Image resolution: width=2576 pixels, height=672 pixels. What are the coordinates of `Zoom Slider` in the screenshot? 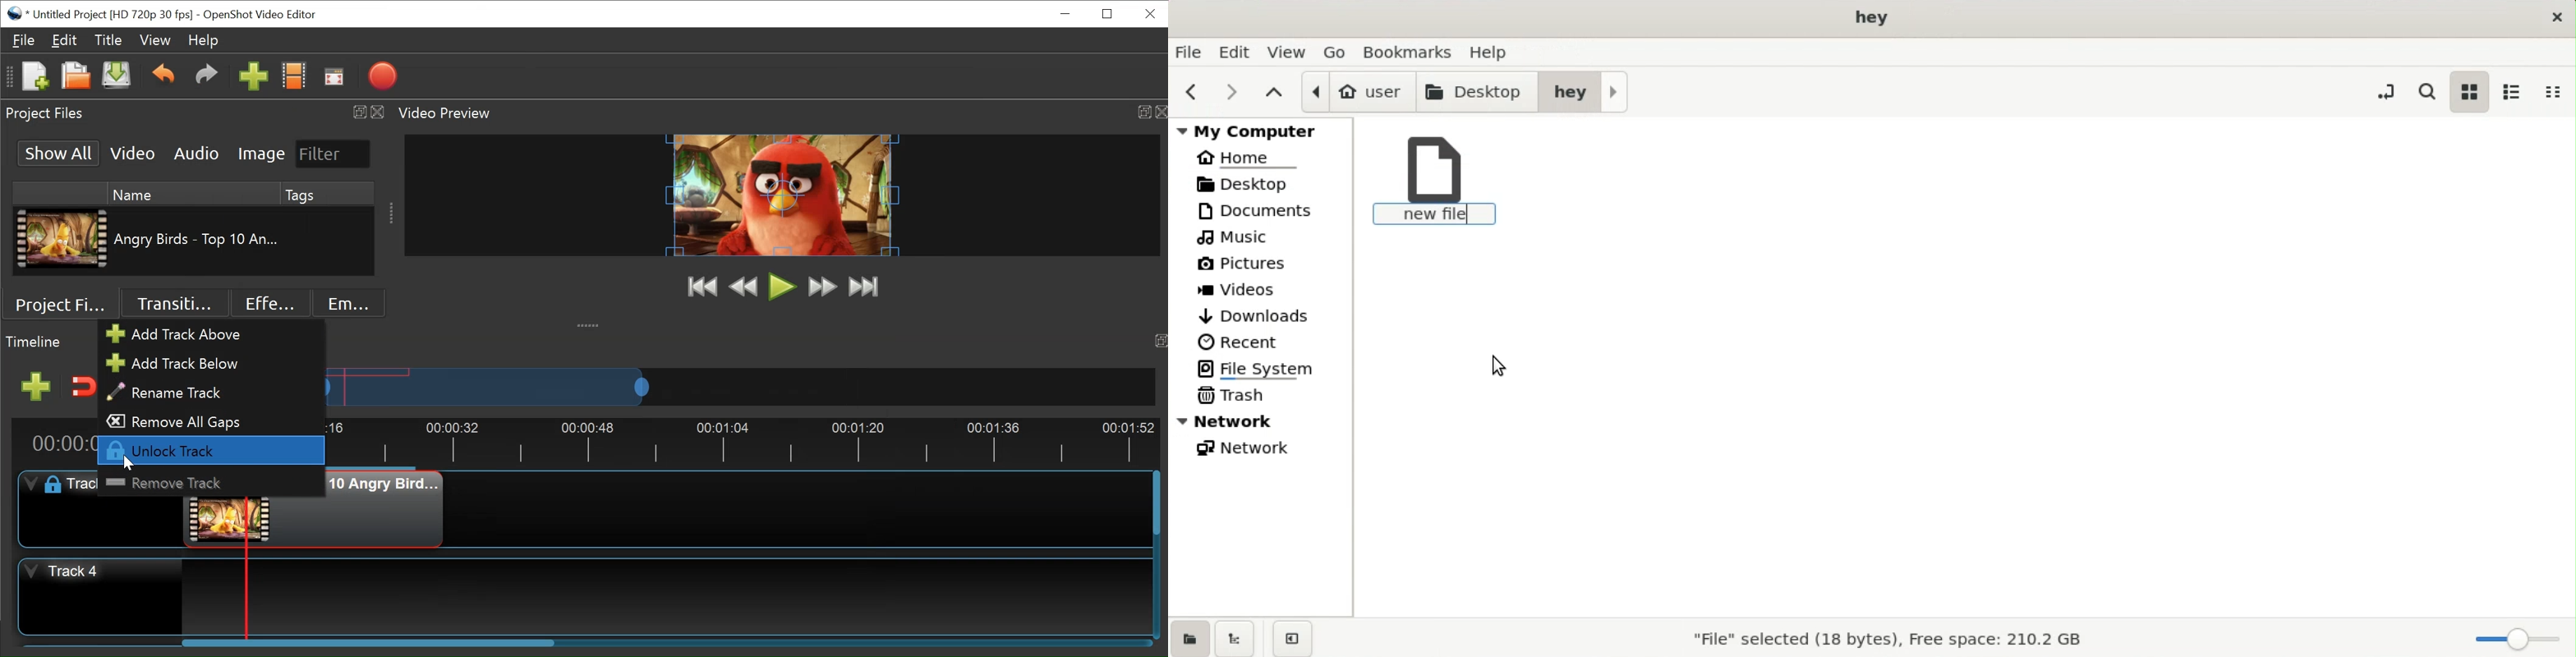 It's located at (739, 388).